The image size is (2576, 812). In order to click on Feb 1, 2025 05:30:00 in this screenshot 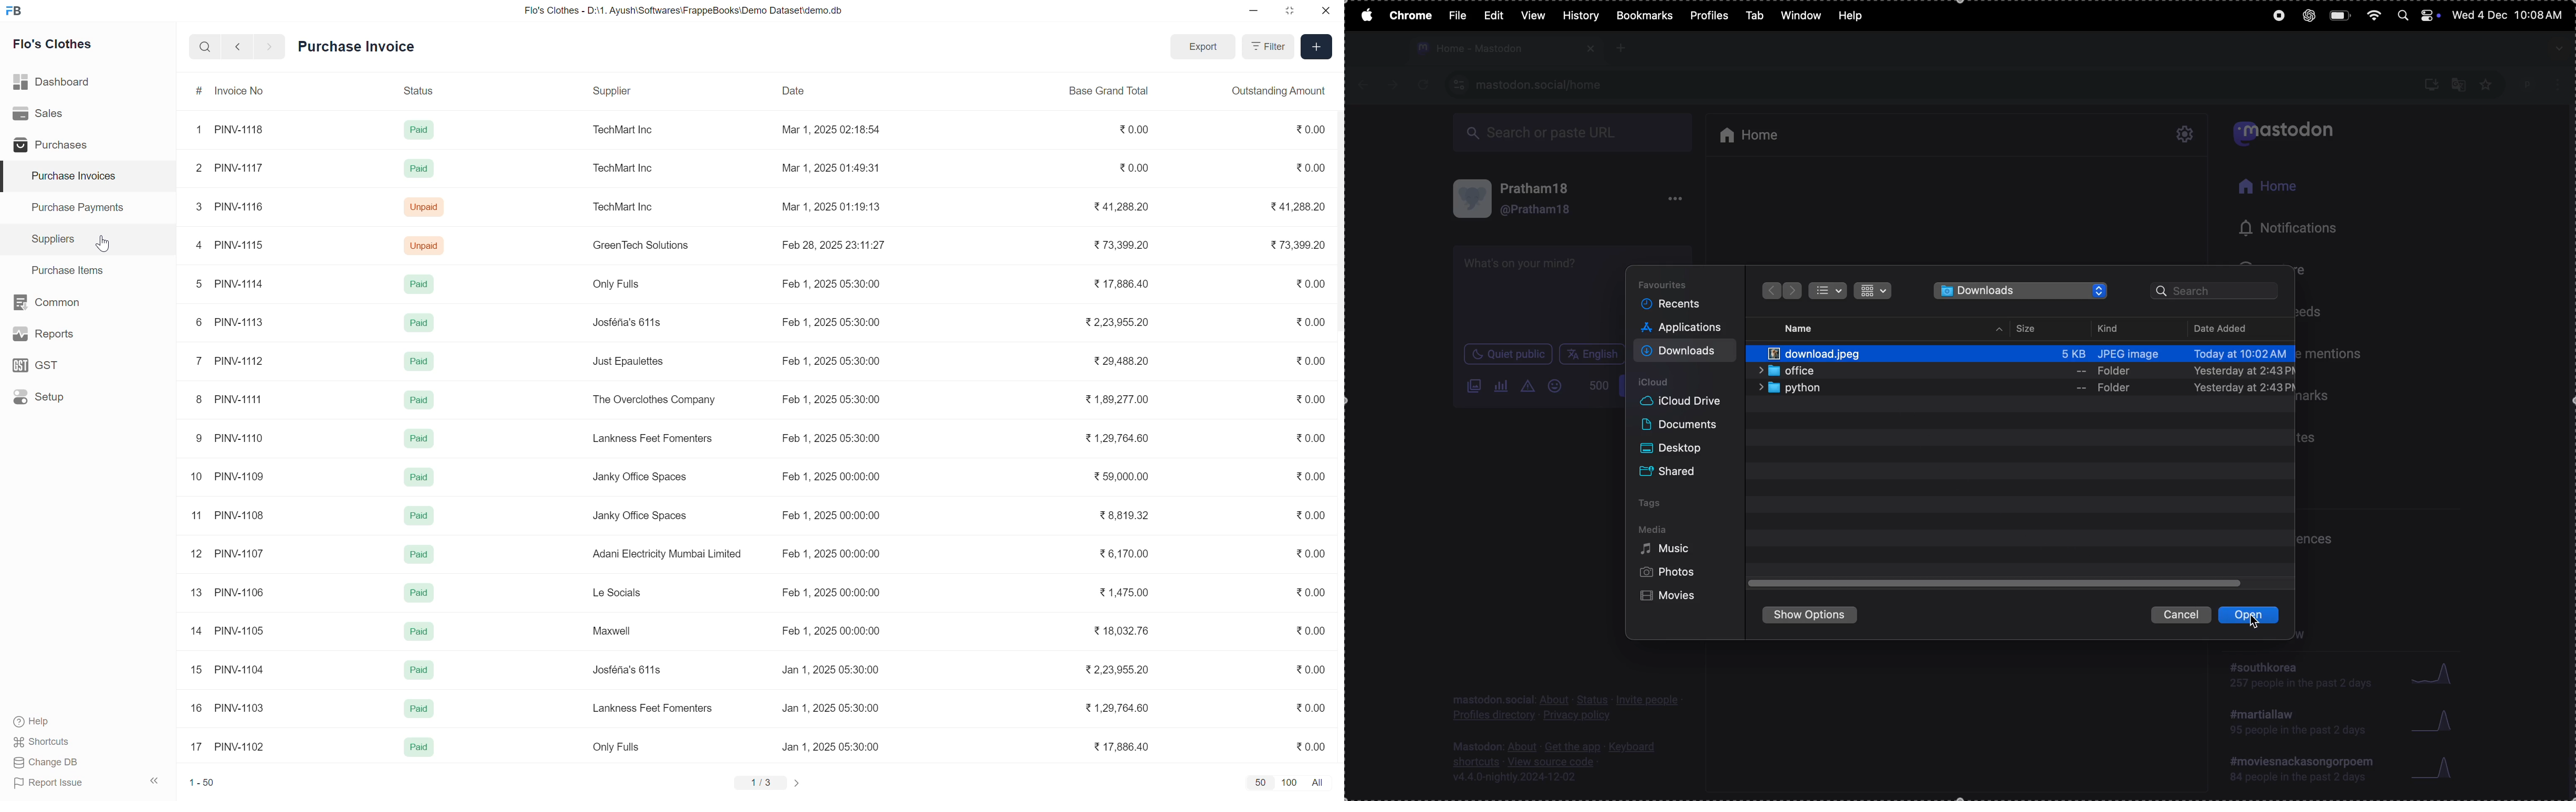, I will do `click(828, 323)`.